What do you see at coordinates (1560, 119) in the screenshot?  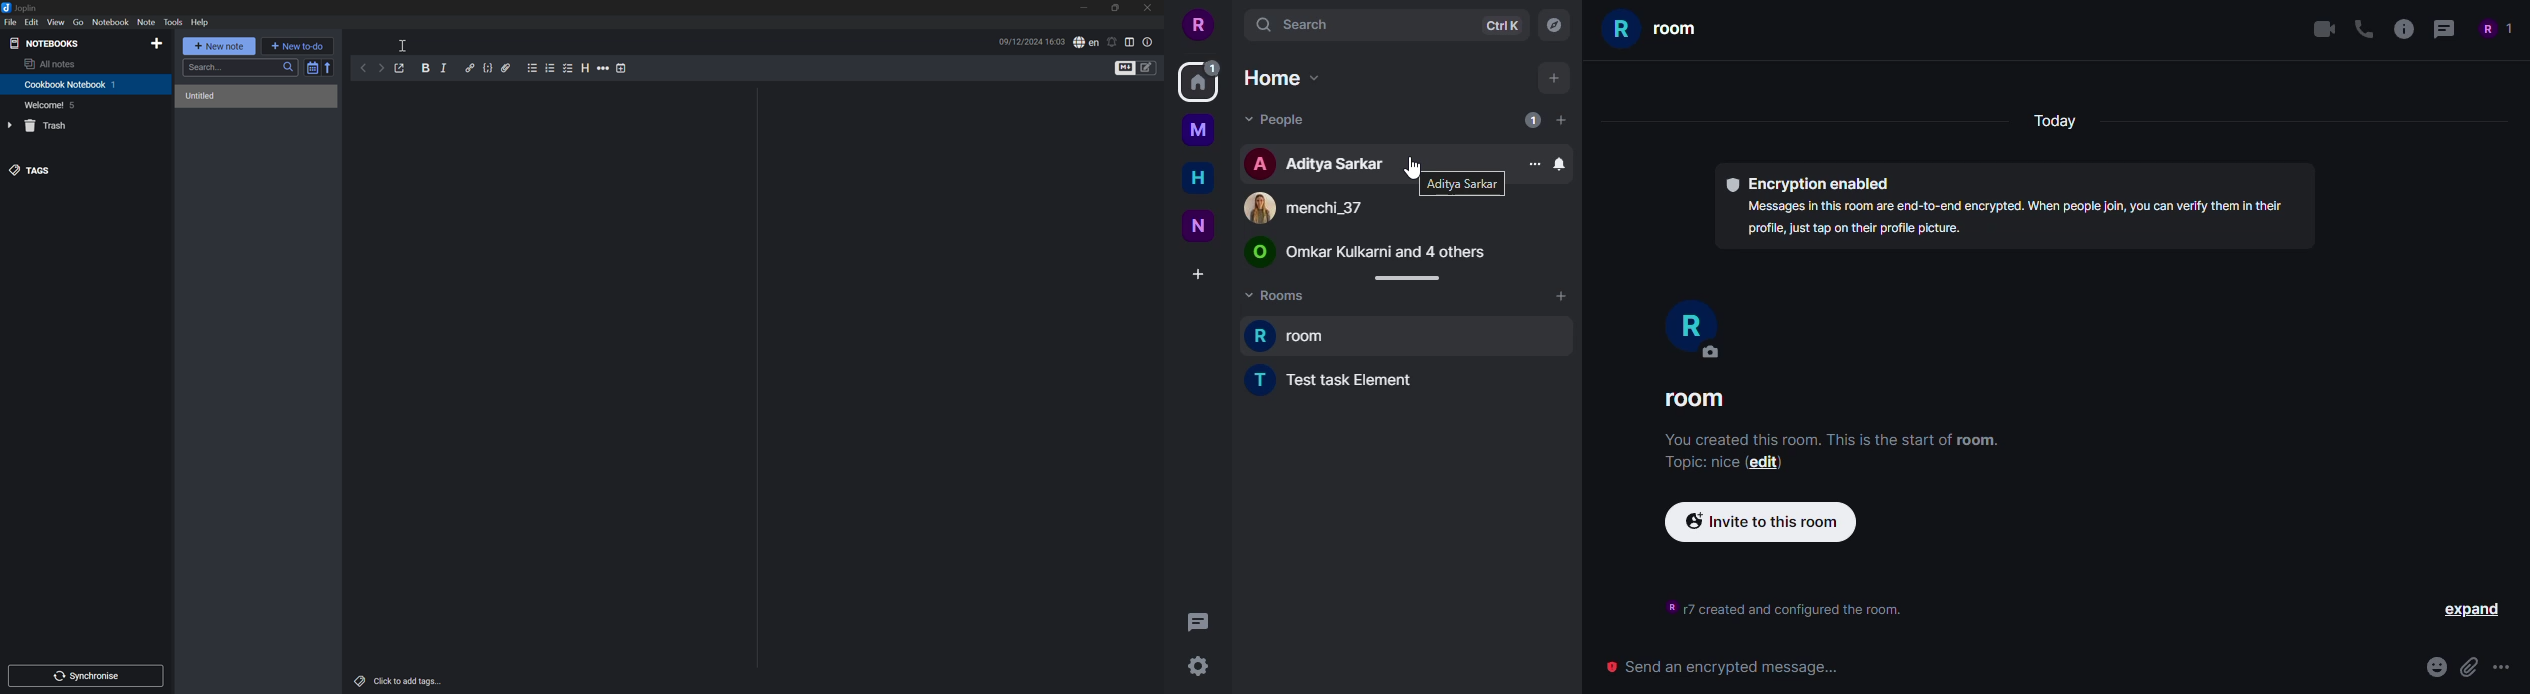 I see `start chat` at bounding box center [1560, 119].